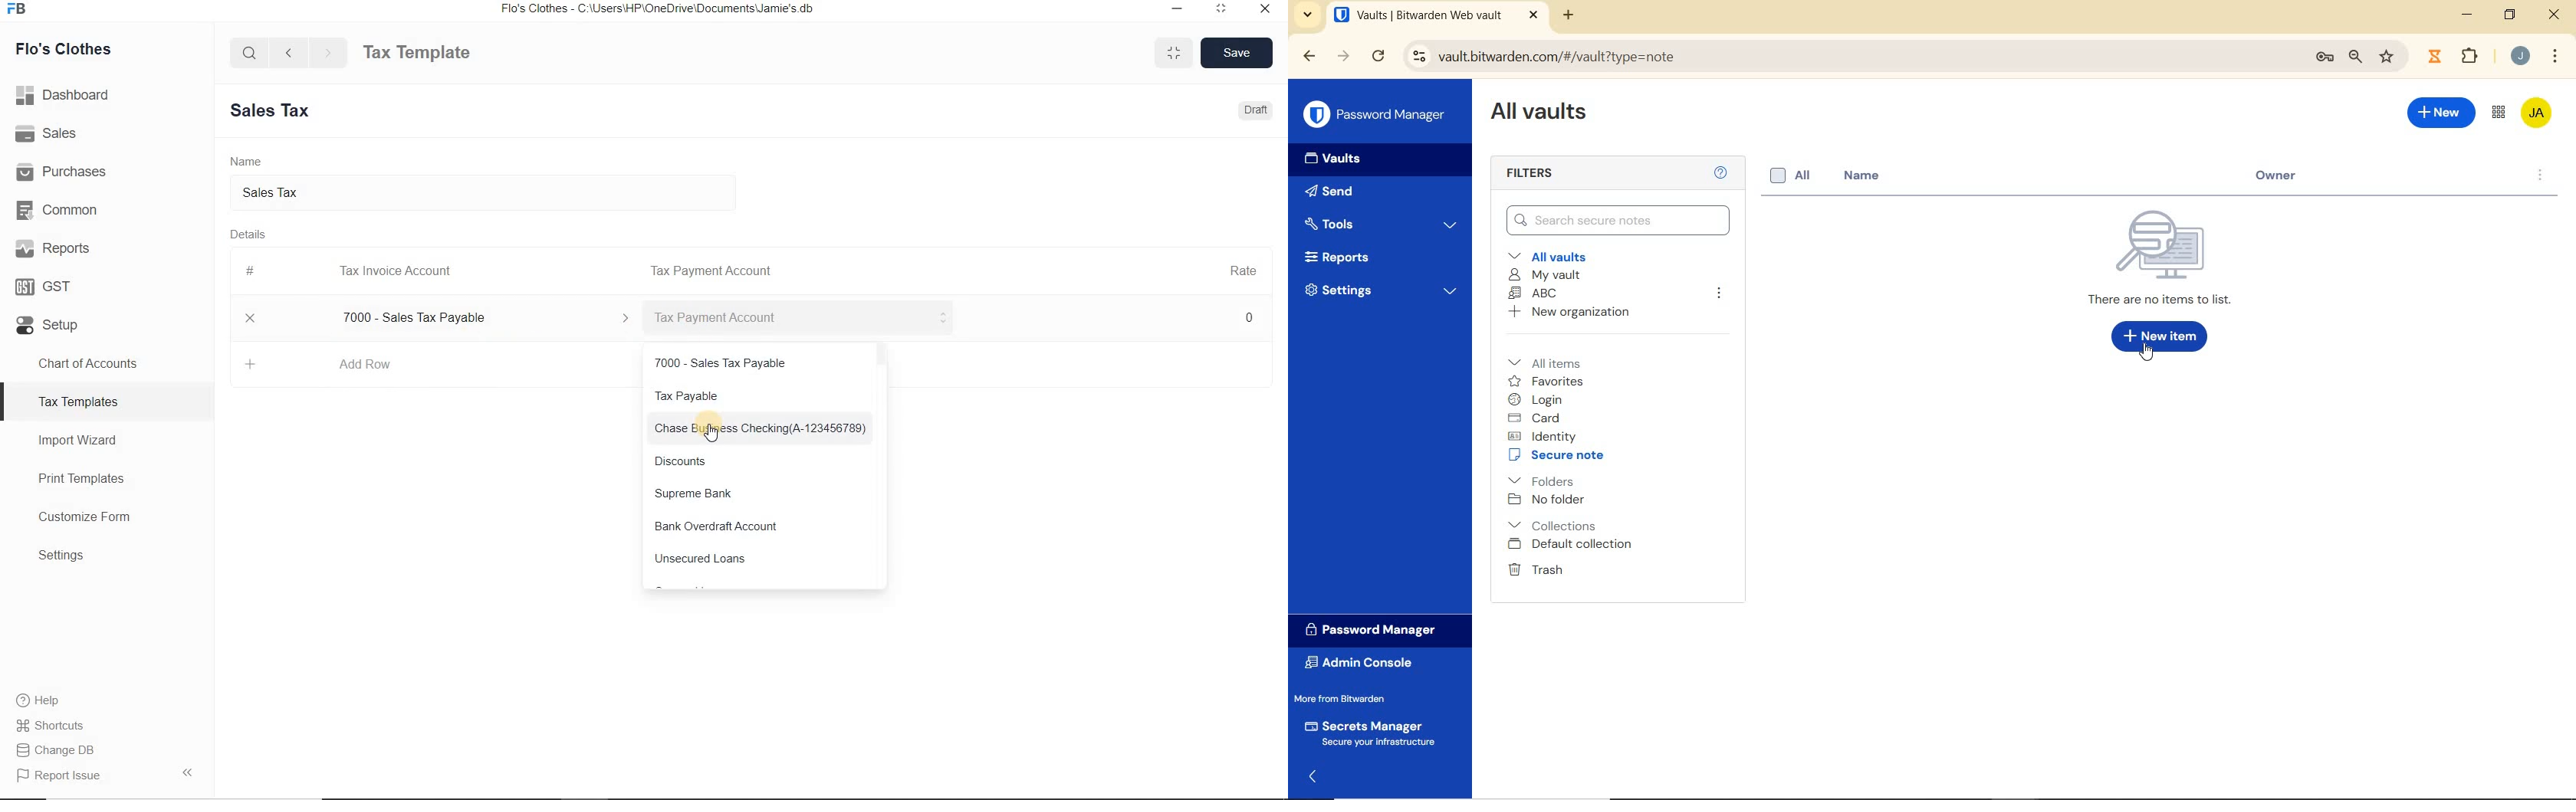  I want to click on Cursor, so click(712, 434).